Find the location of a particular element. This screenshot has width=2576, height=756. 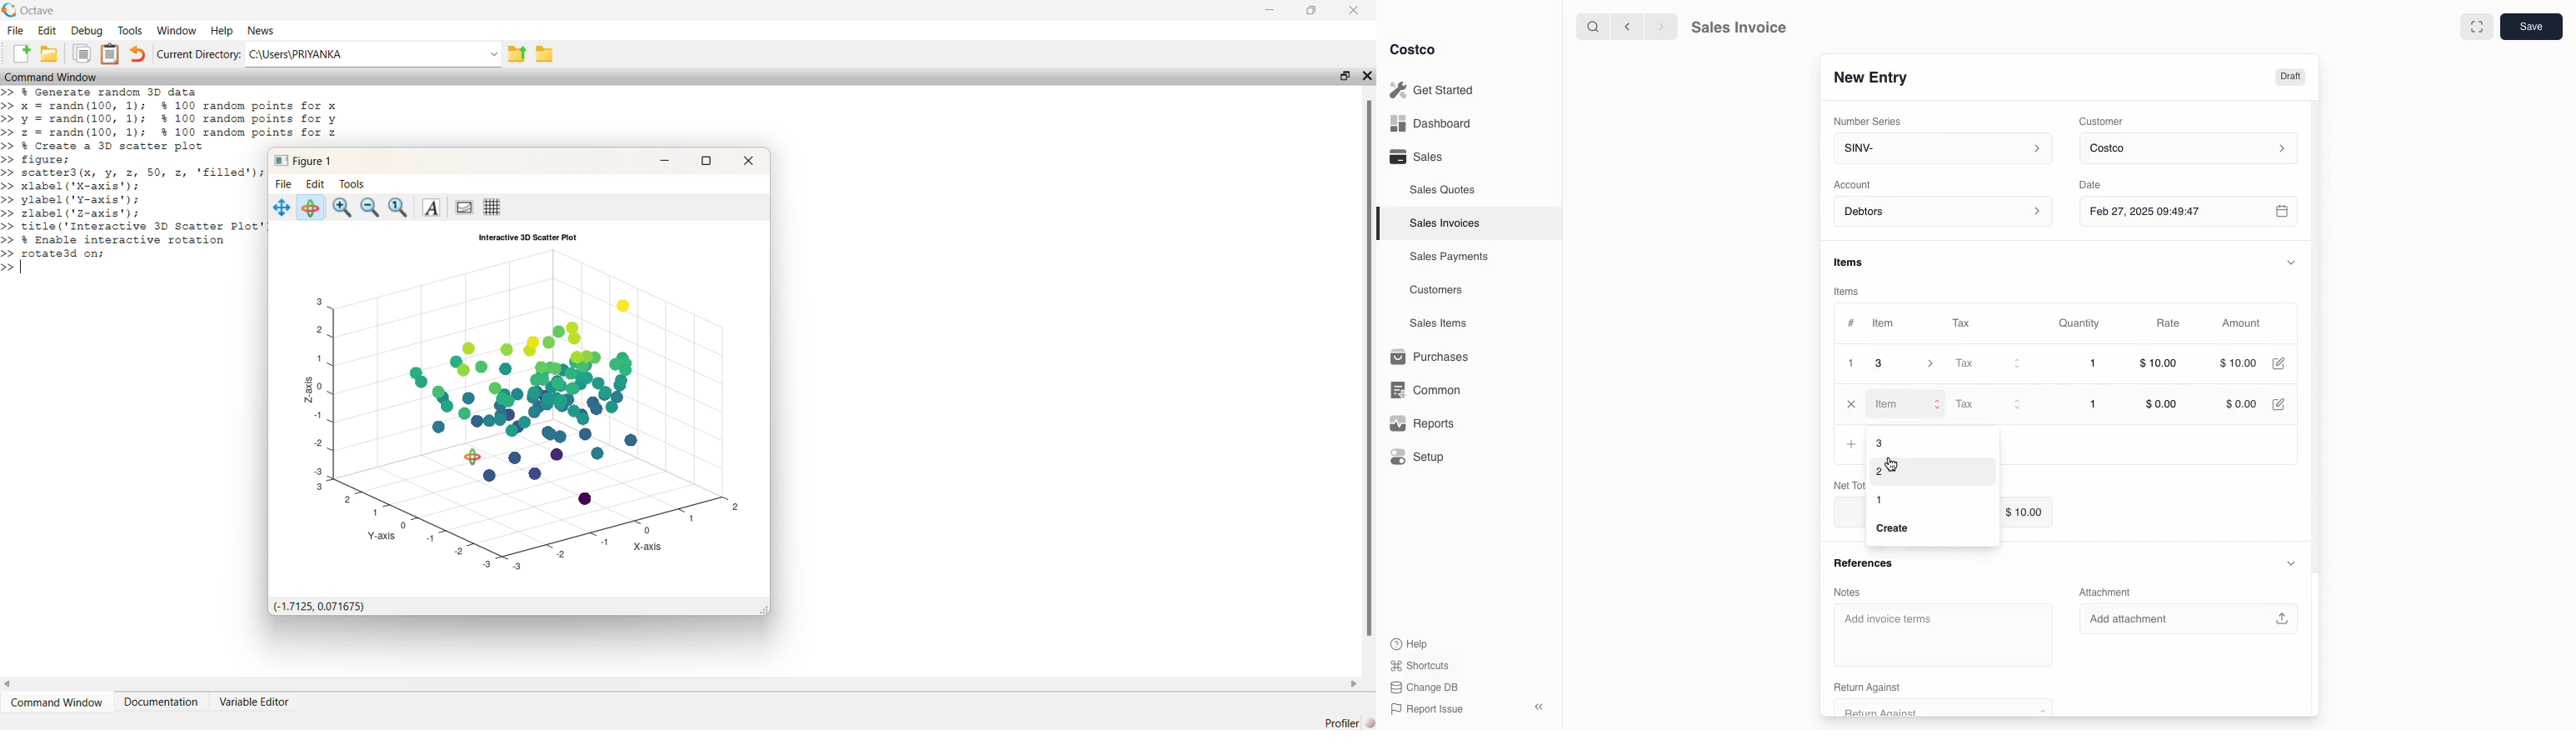

scroll bar is located at coordinates (1367, 366).